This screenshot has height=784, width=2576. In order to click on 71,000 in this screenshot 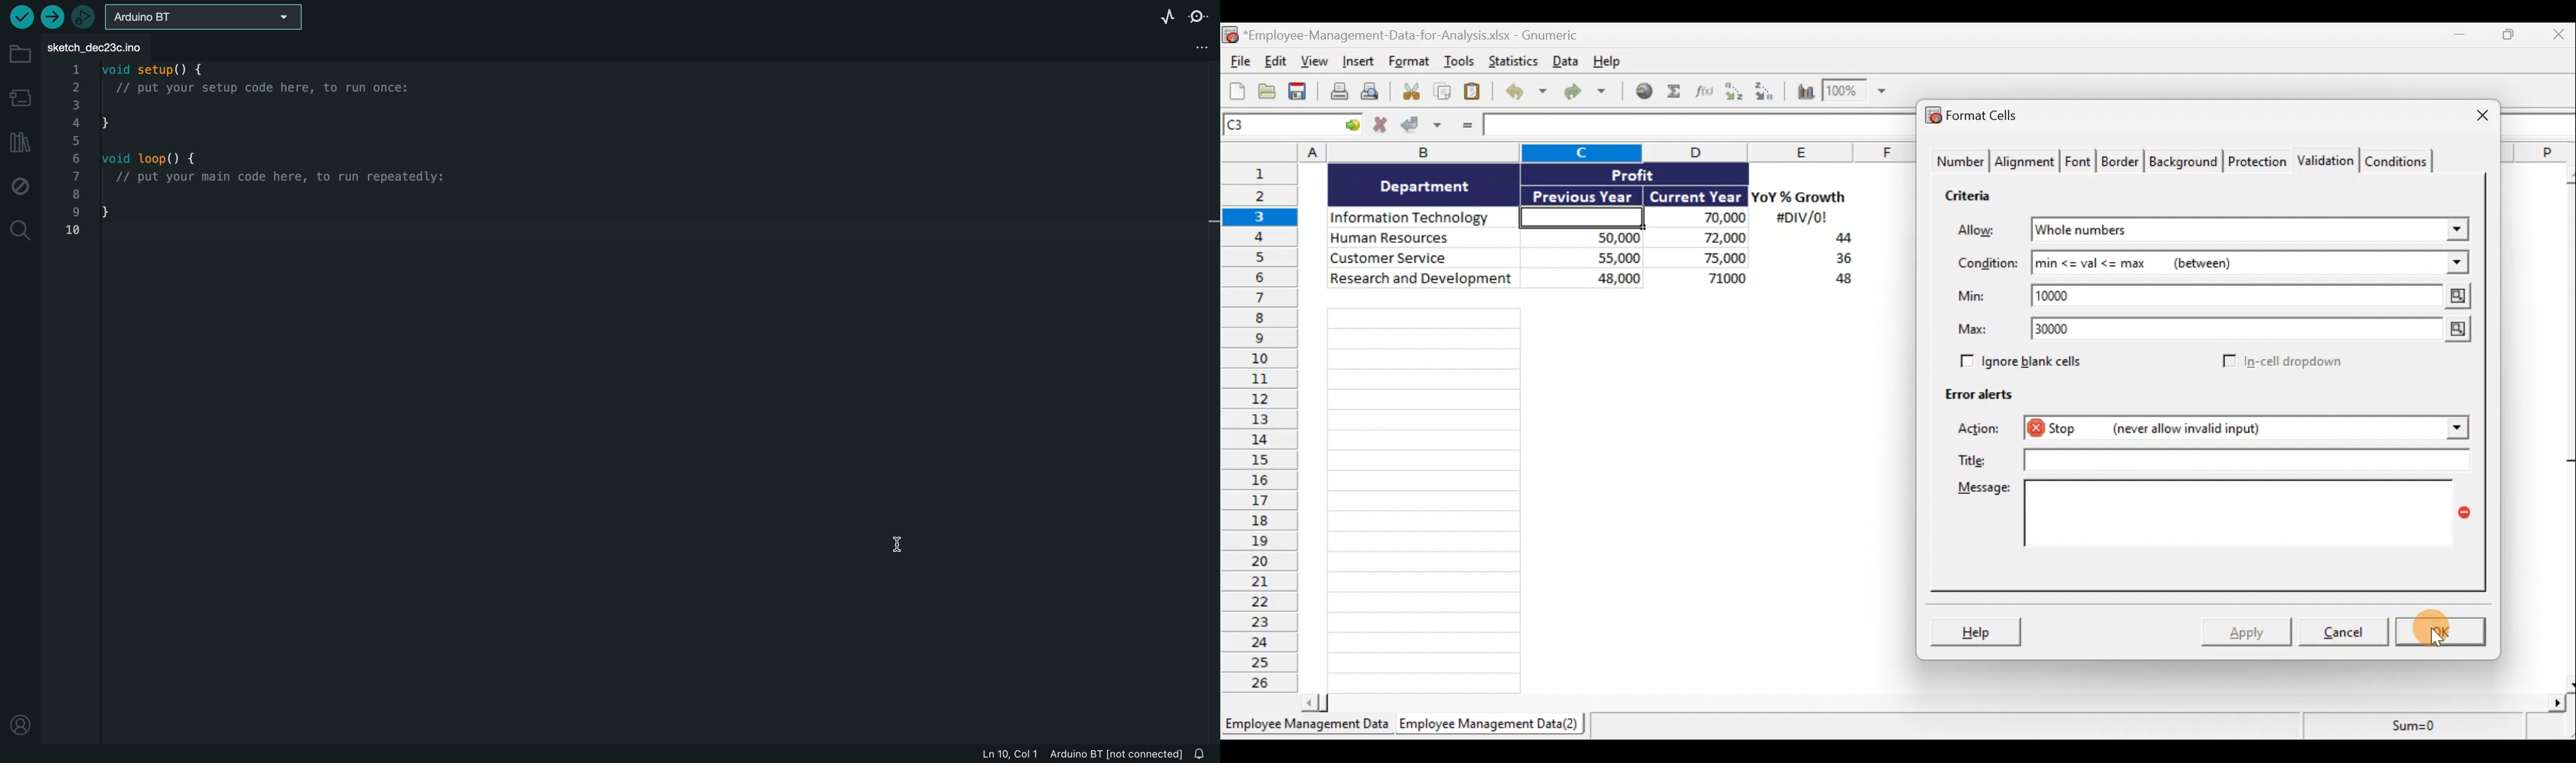, I will do `click(1707, 280)`.